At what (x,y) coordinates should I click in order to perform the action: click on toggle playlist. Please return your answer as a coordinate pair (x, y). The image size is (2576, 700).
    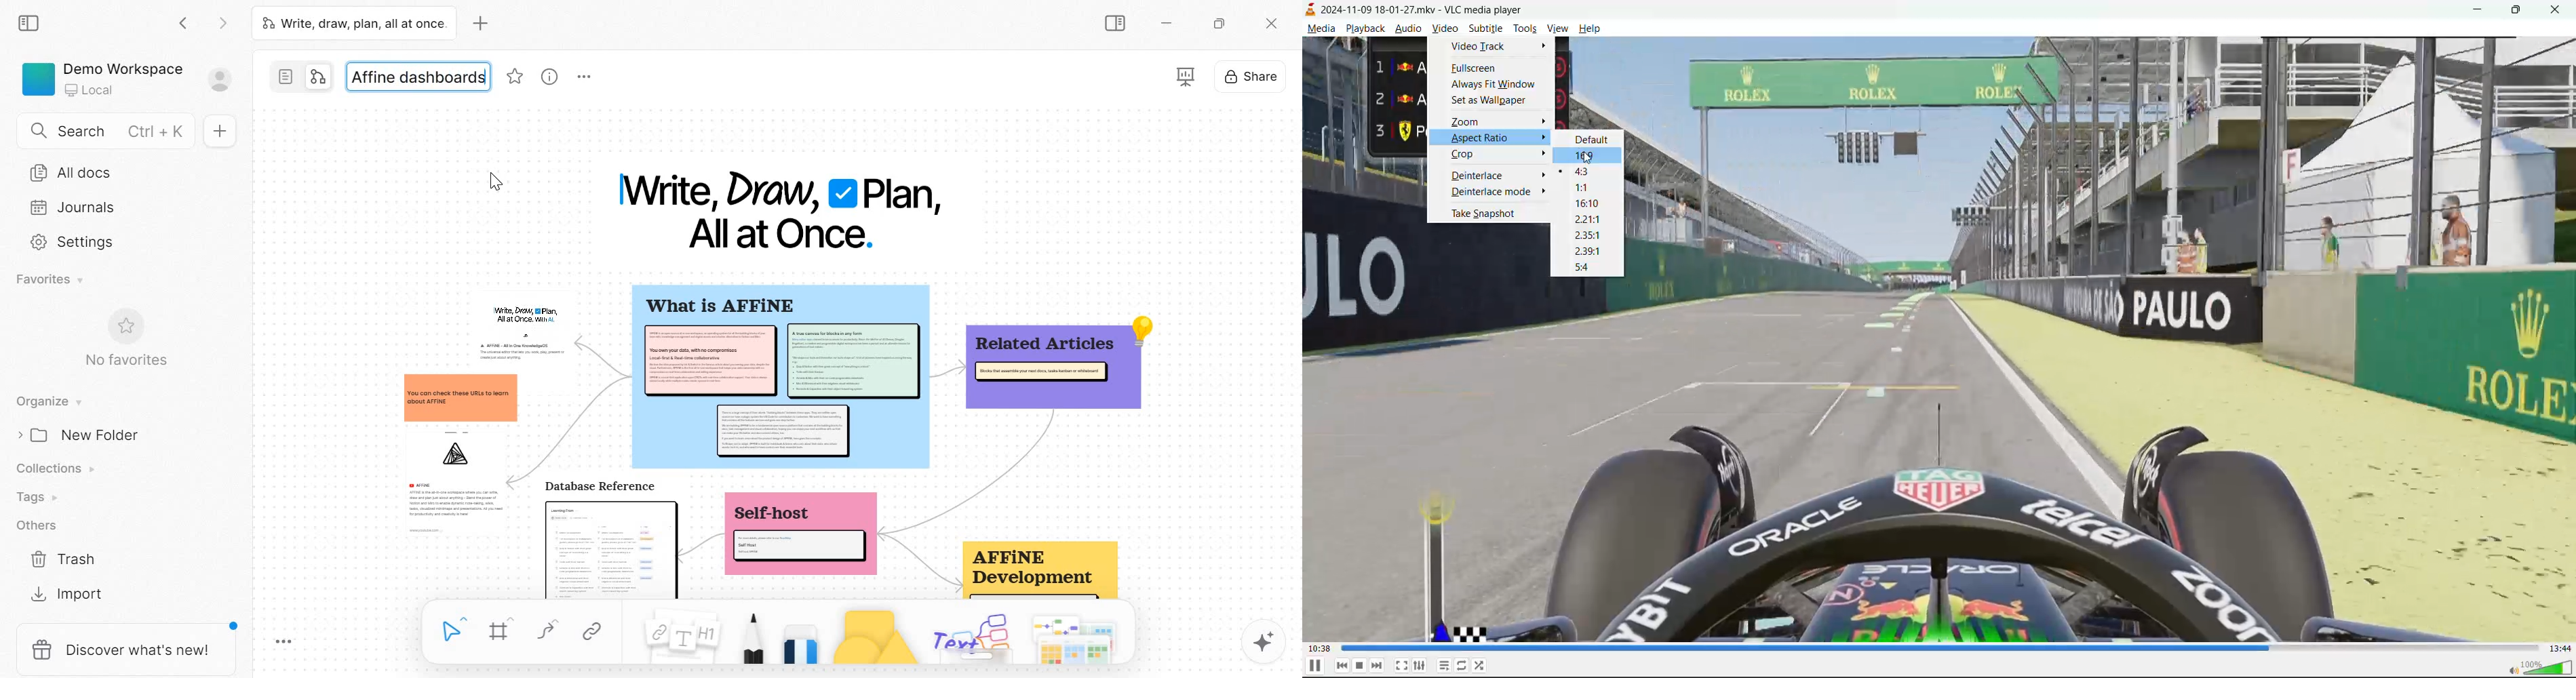
    Looking at the image, I should click on (1444, 667).